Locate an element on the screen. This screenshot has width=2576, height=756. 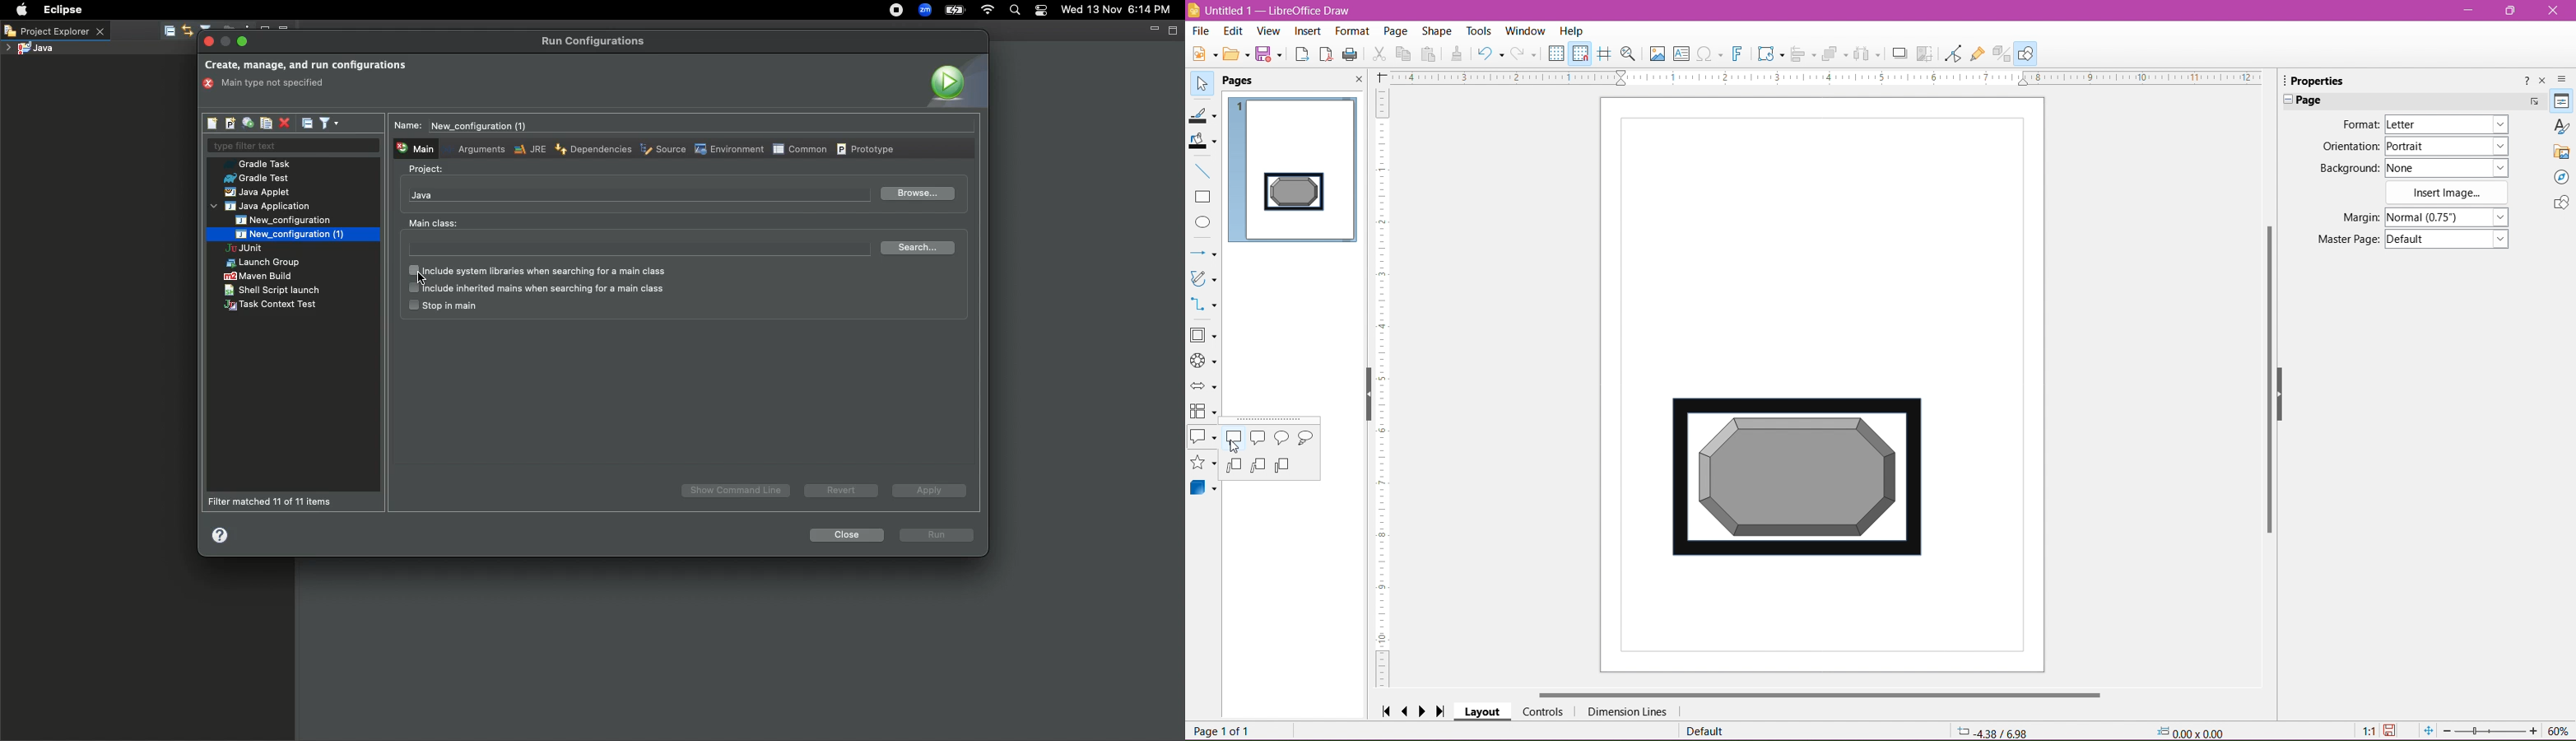
Basic Shapes is located at coordinates (1205, 336).